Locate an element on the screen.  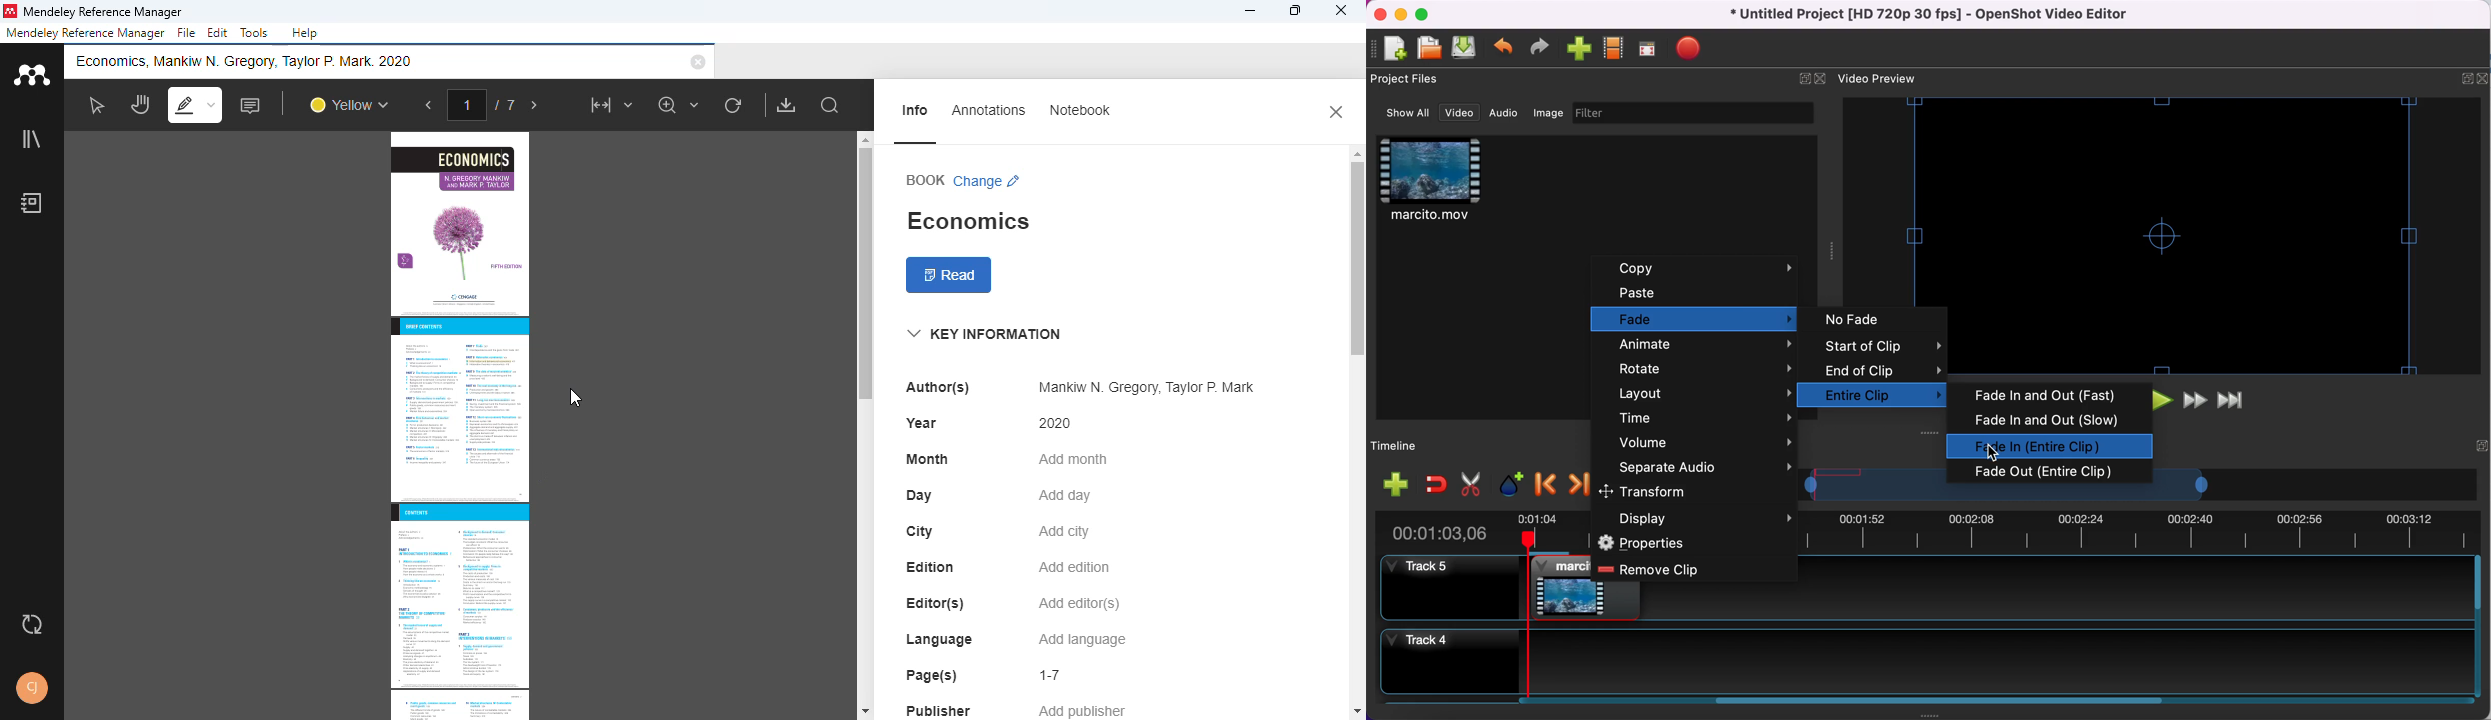
scroll bar is located at coordinates (1958, 702).